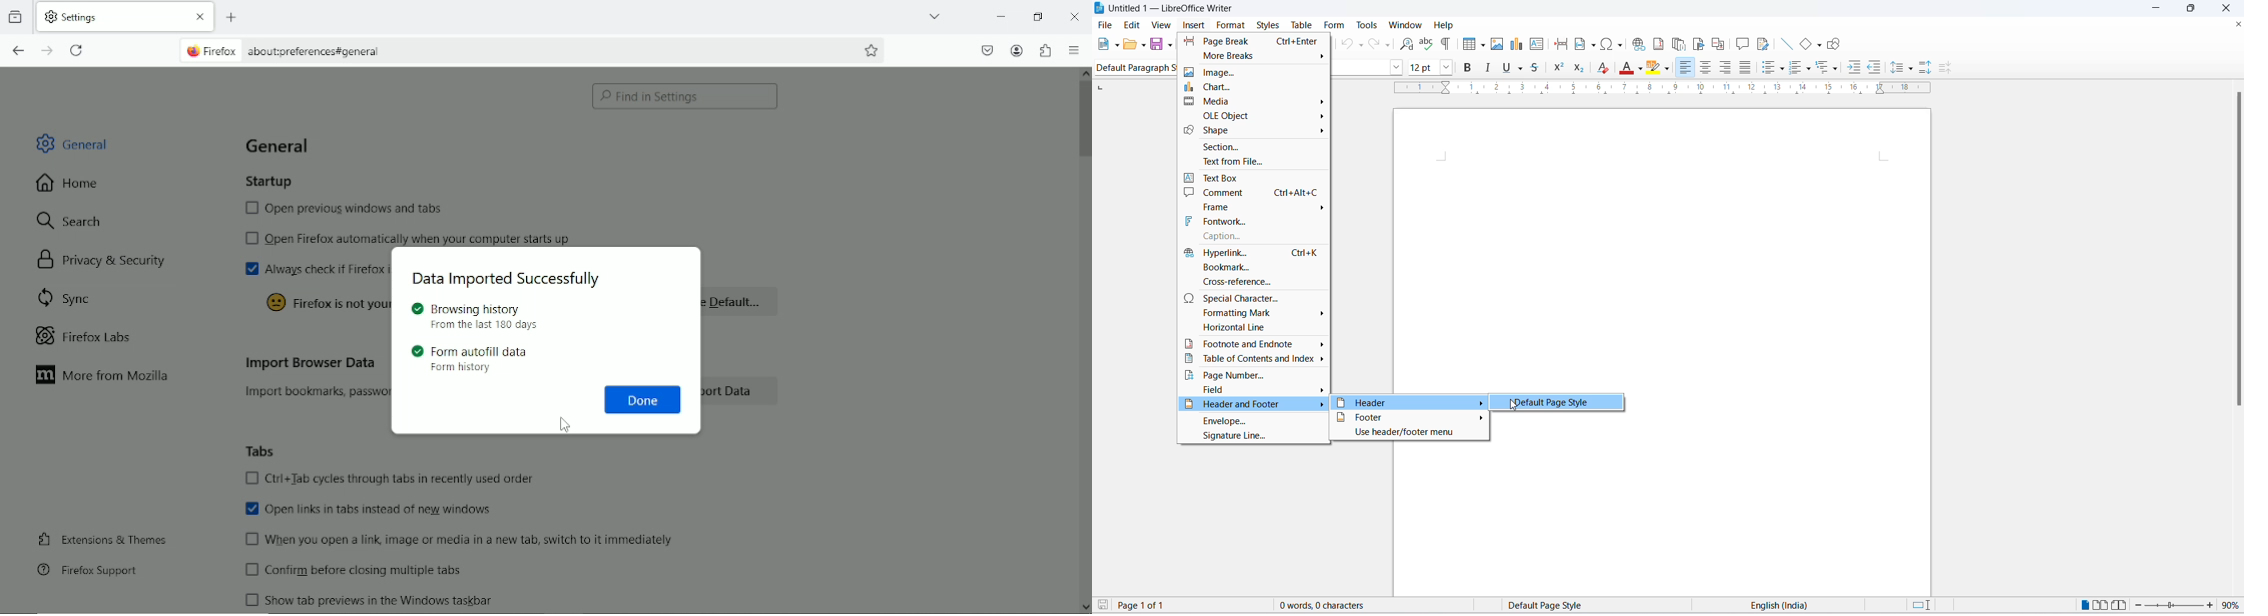 This screenshot has width=2268, height=616. What do you see at coordinates (1678, 41) in the screenshot?
I see `insert endnote` at bounding box center [1678, 41].